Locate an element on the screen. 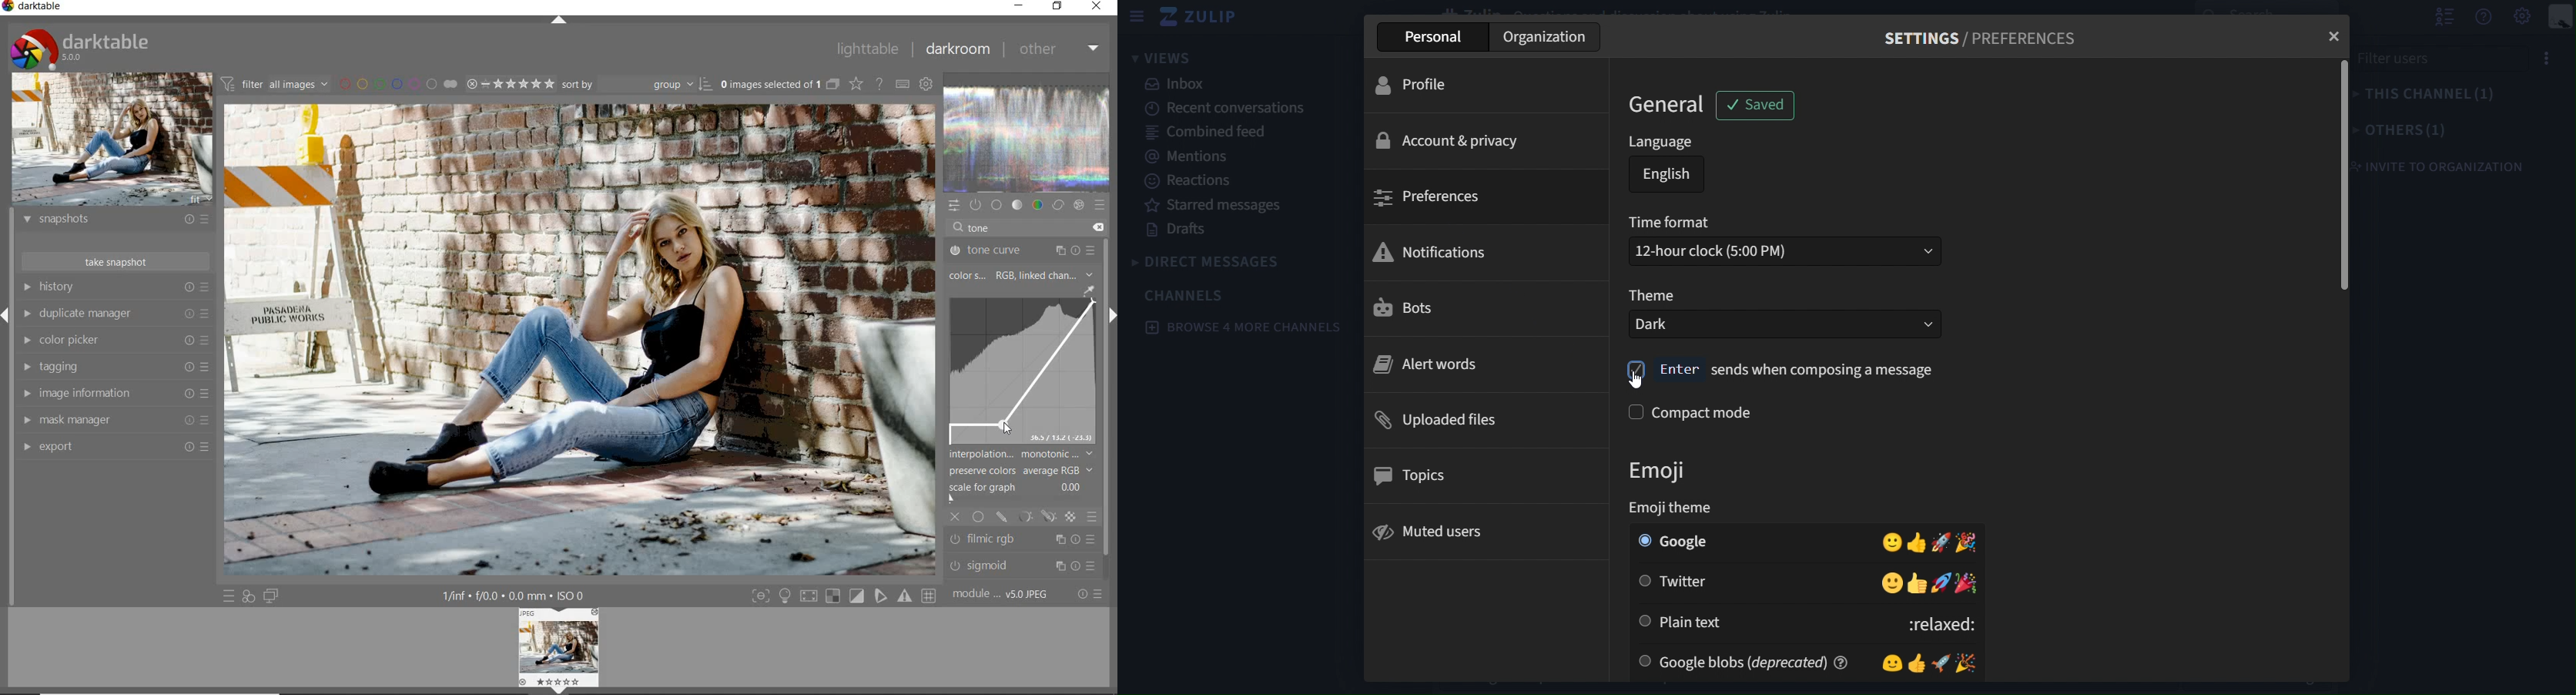 The image size is (2576, 700). view is located at coordinates (1164, 58).